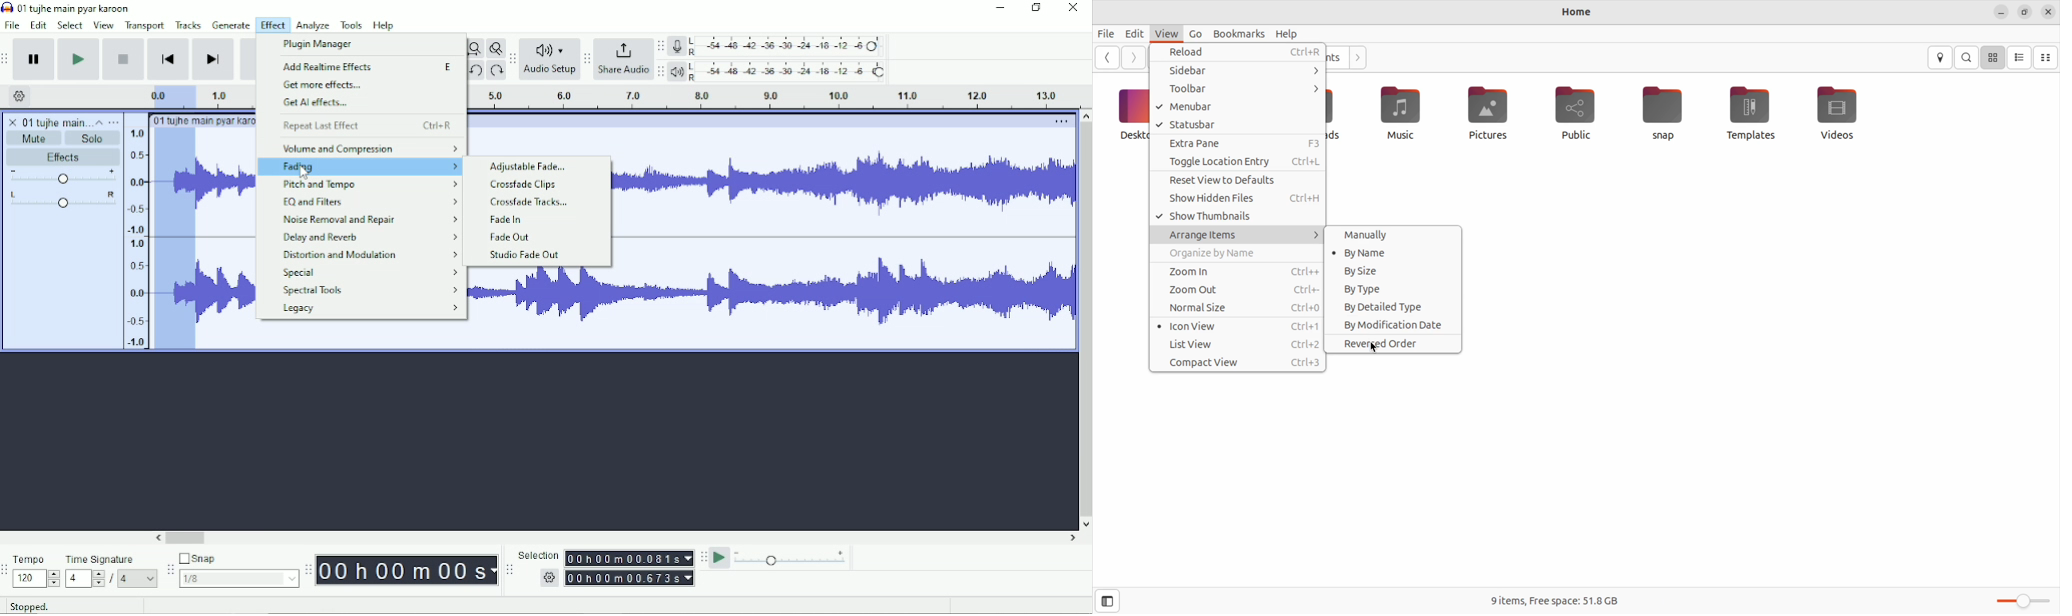  I want to click on Generate, so click(232, 25).